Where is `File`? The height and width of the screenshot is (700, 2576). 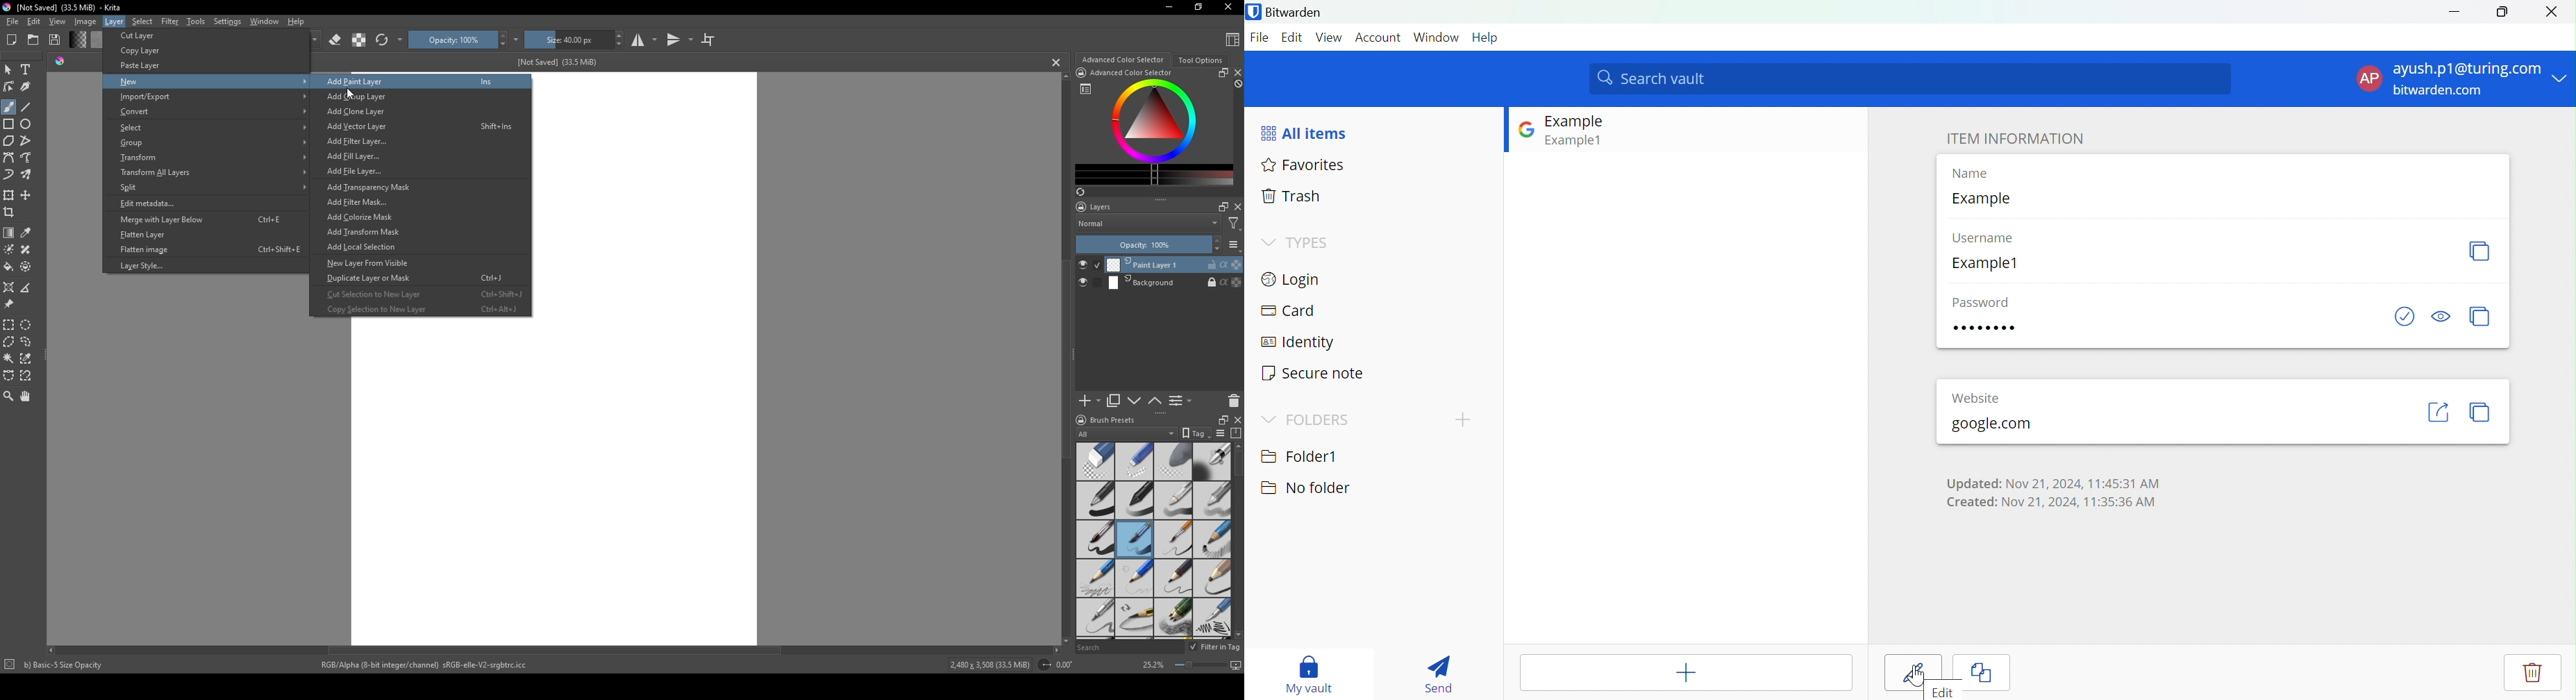 File is located at coordinates (1262, 38).